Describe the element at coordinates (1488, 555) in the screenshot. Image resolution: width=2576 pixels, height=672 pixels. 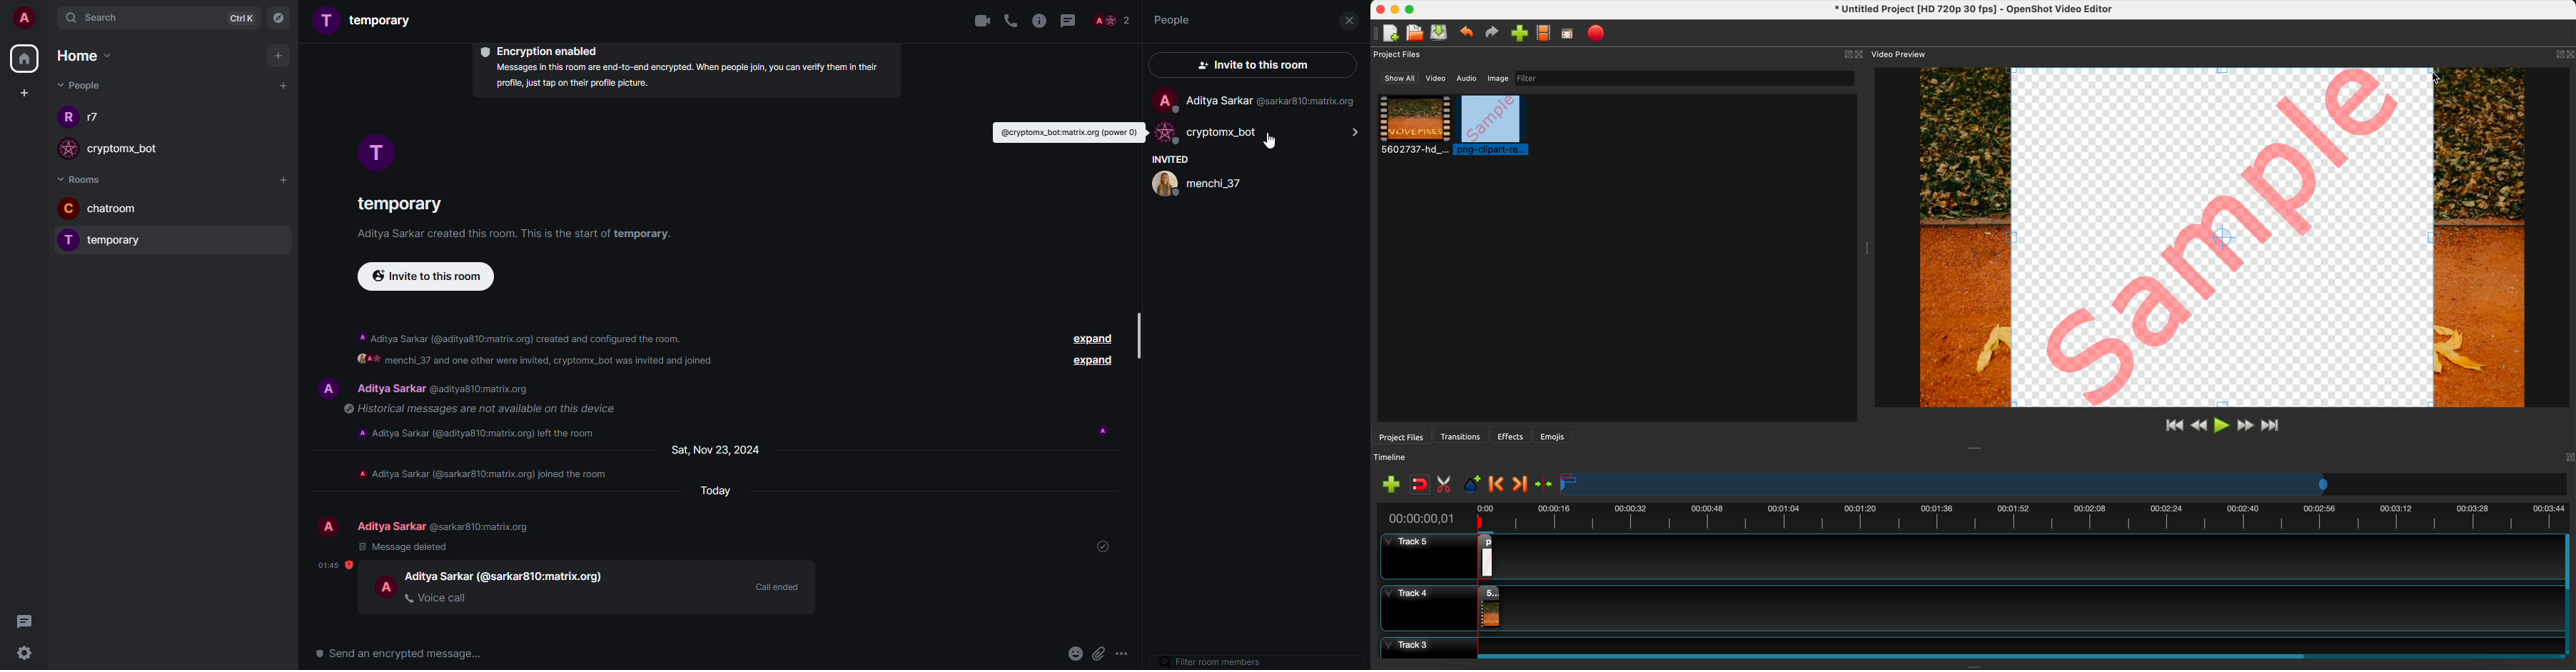
I see `drag image on track 5` at that location.